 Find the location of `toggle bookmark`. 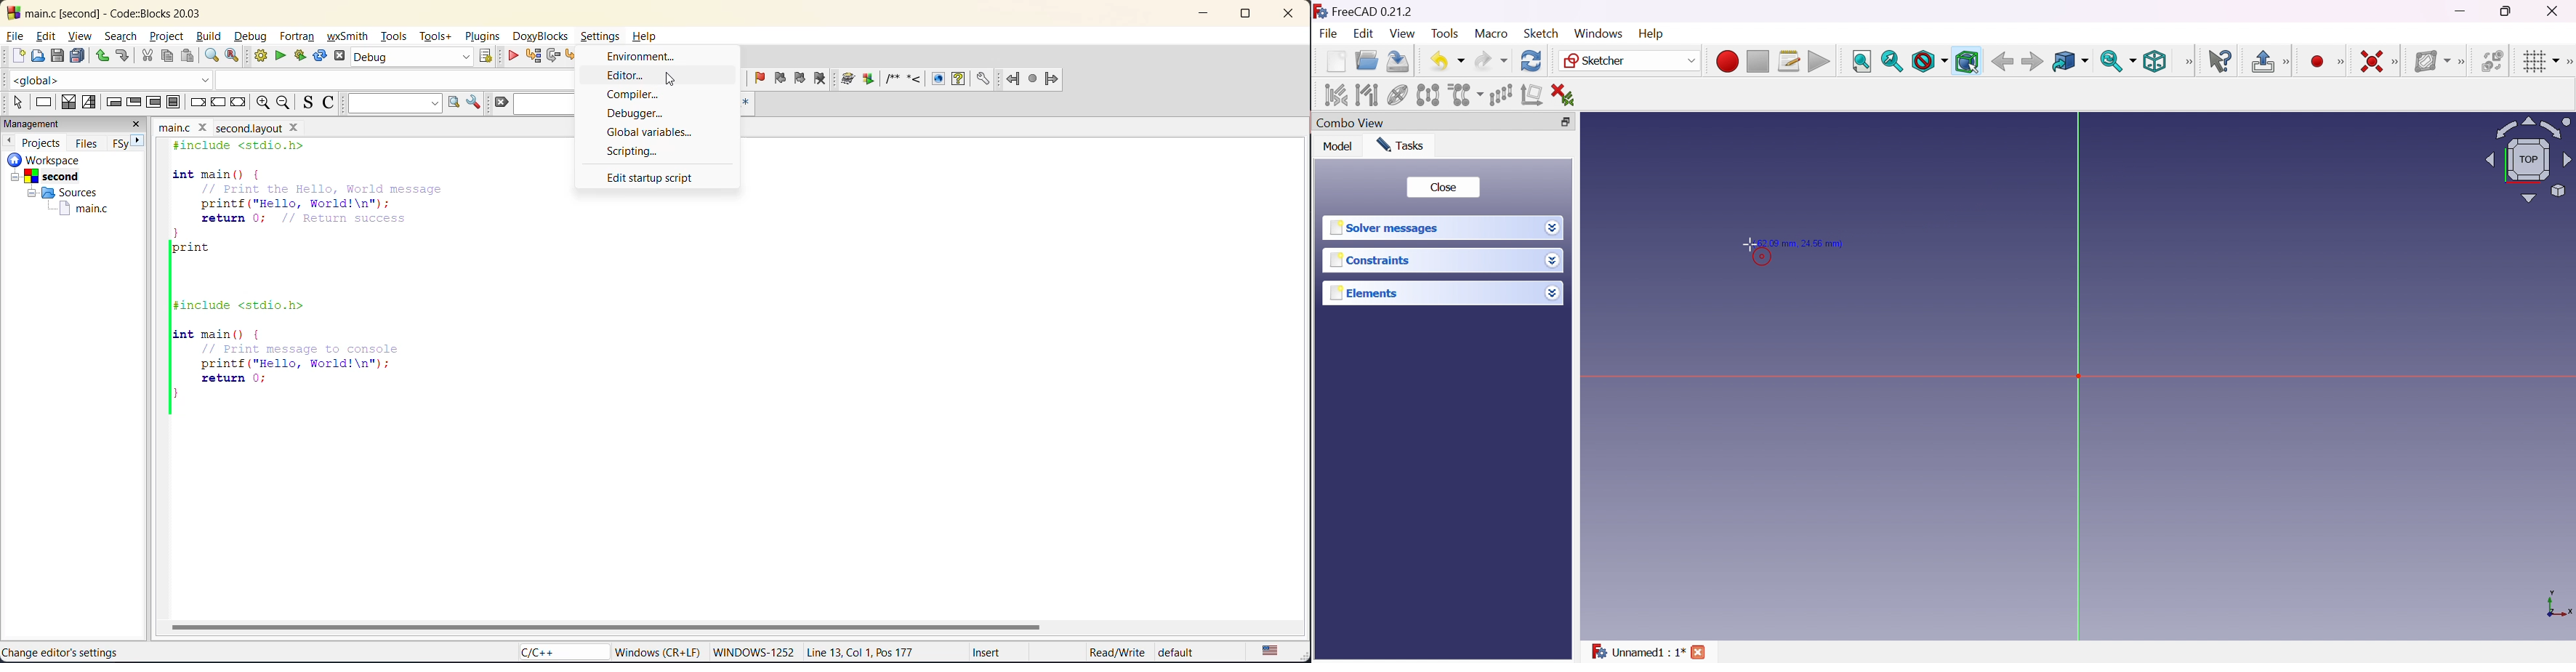

toggle bookmark is located at coordinates (756, 79).